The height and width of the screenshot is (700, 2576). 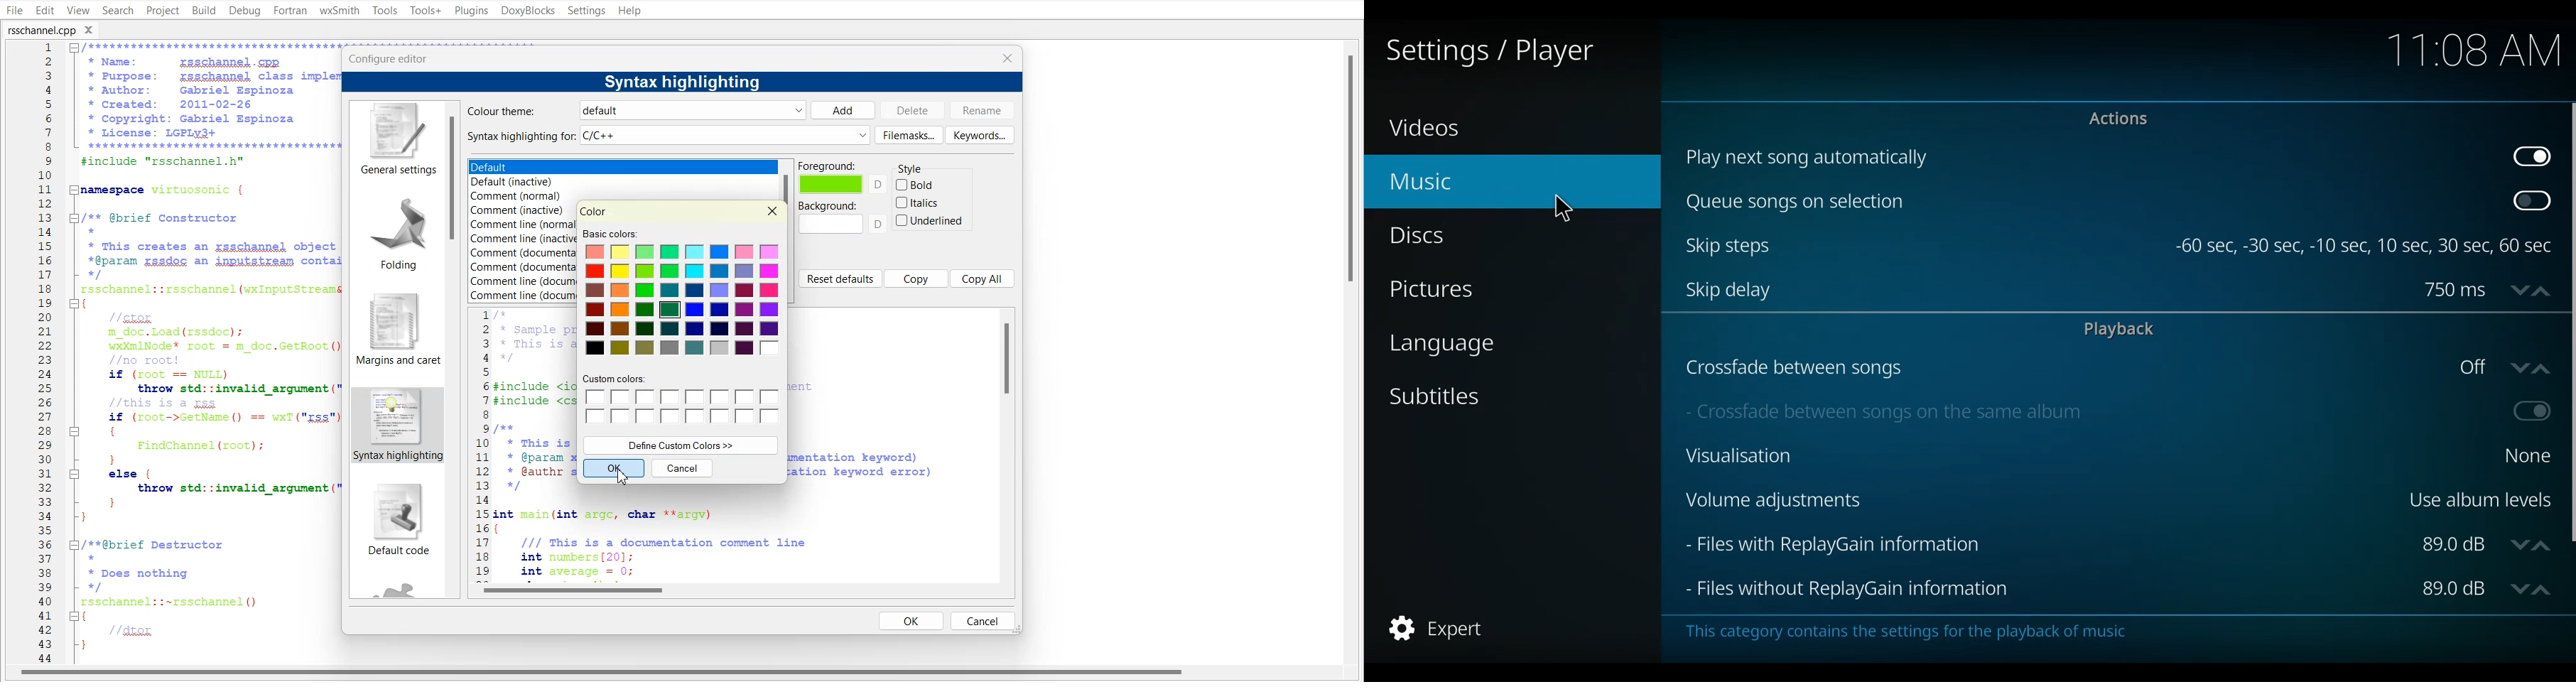 What do you see at coordinates (2047, 590) in the screenshot?
I see `Files without ReplayGain Information` at bounding box center [2047, 590].